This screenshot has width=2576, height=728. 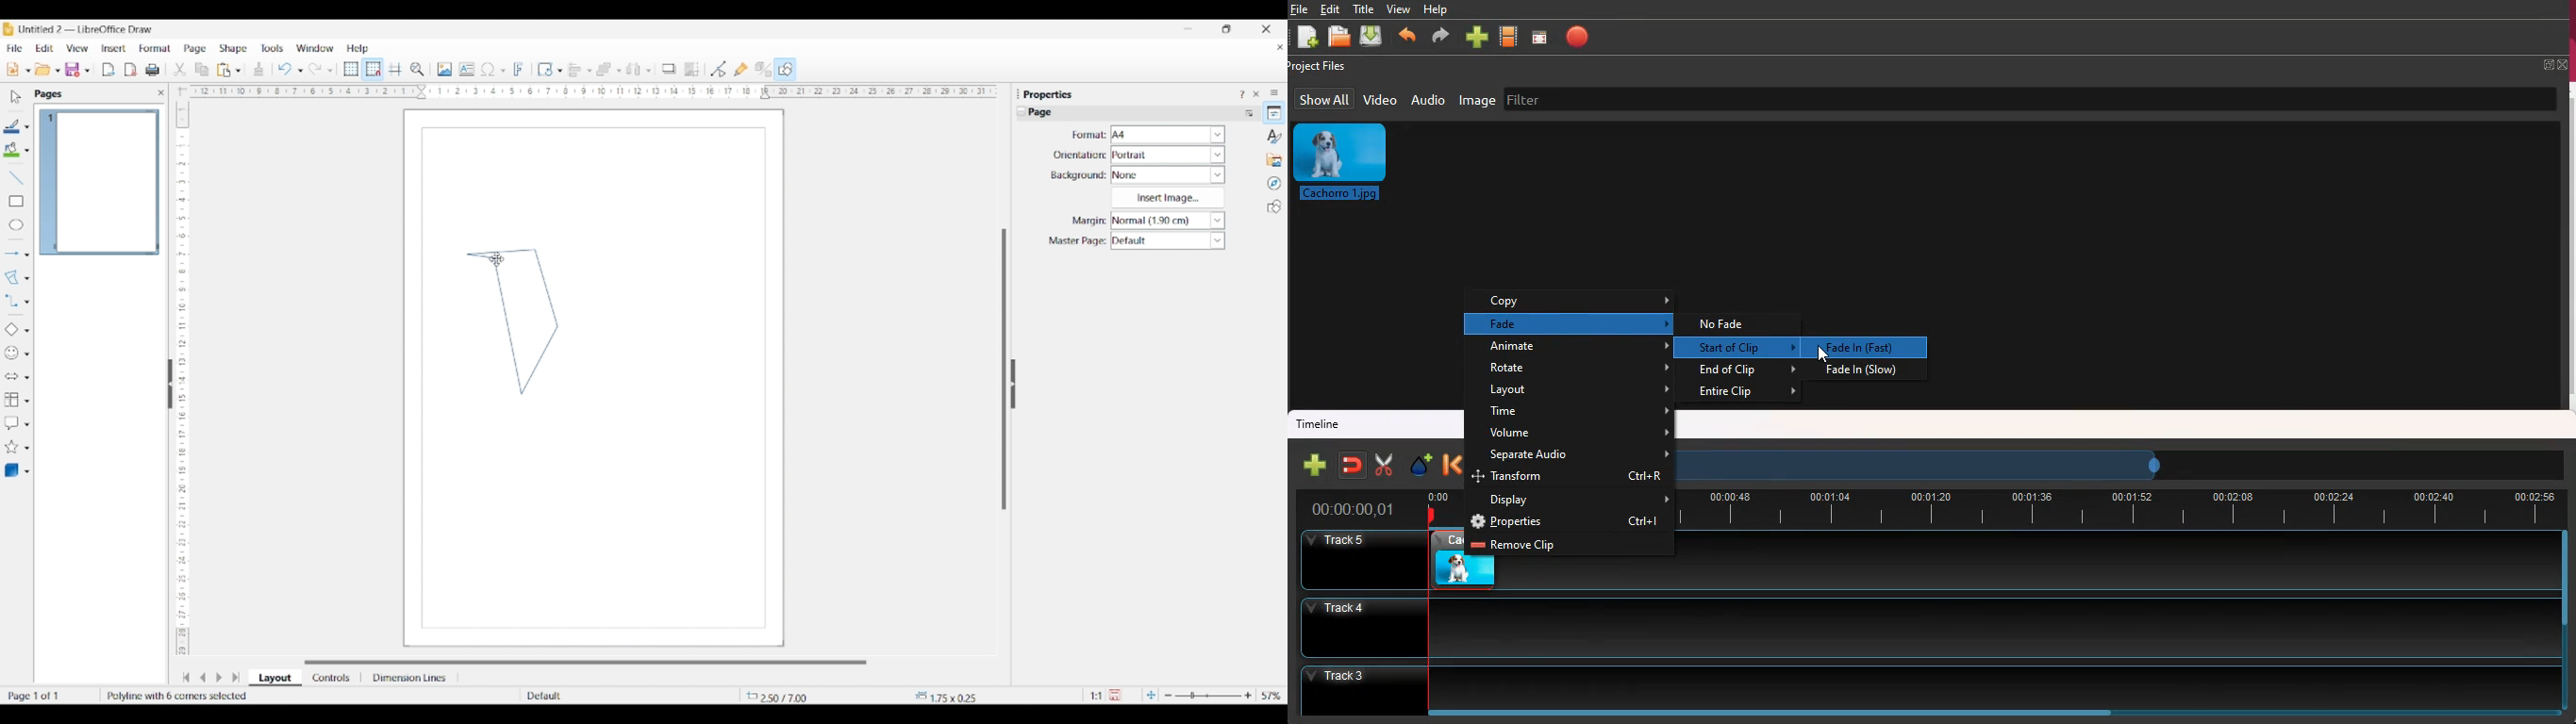 What do you see at coordinates (11, 149) in the screenshot?
I see `Selected fill color` at bounding box center [11, 149].